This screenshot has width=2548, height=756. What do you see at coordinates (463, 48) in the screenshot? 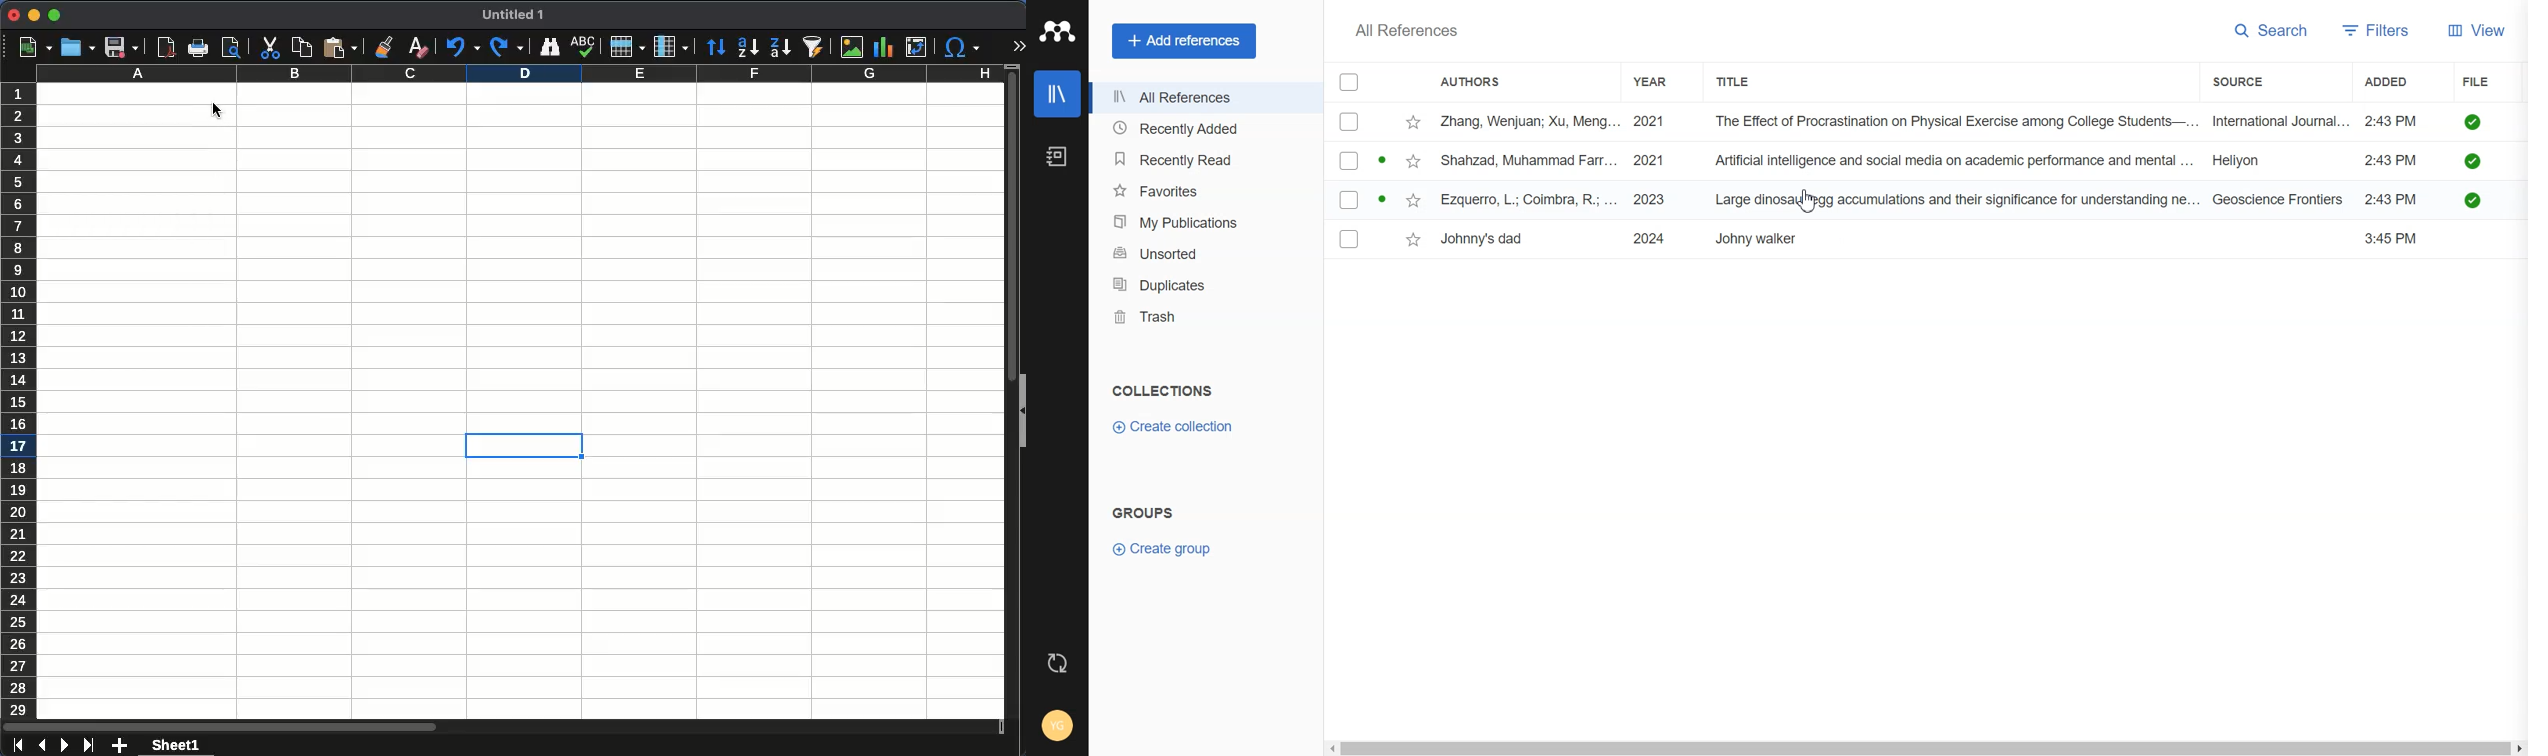
I see `undo` at bounding box center [463, 48].